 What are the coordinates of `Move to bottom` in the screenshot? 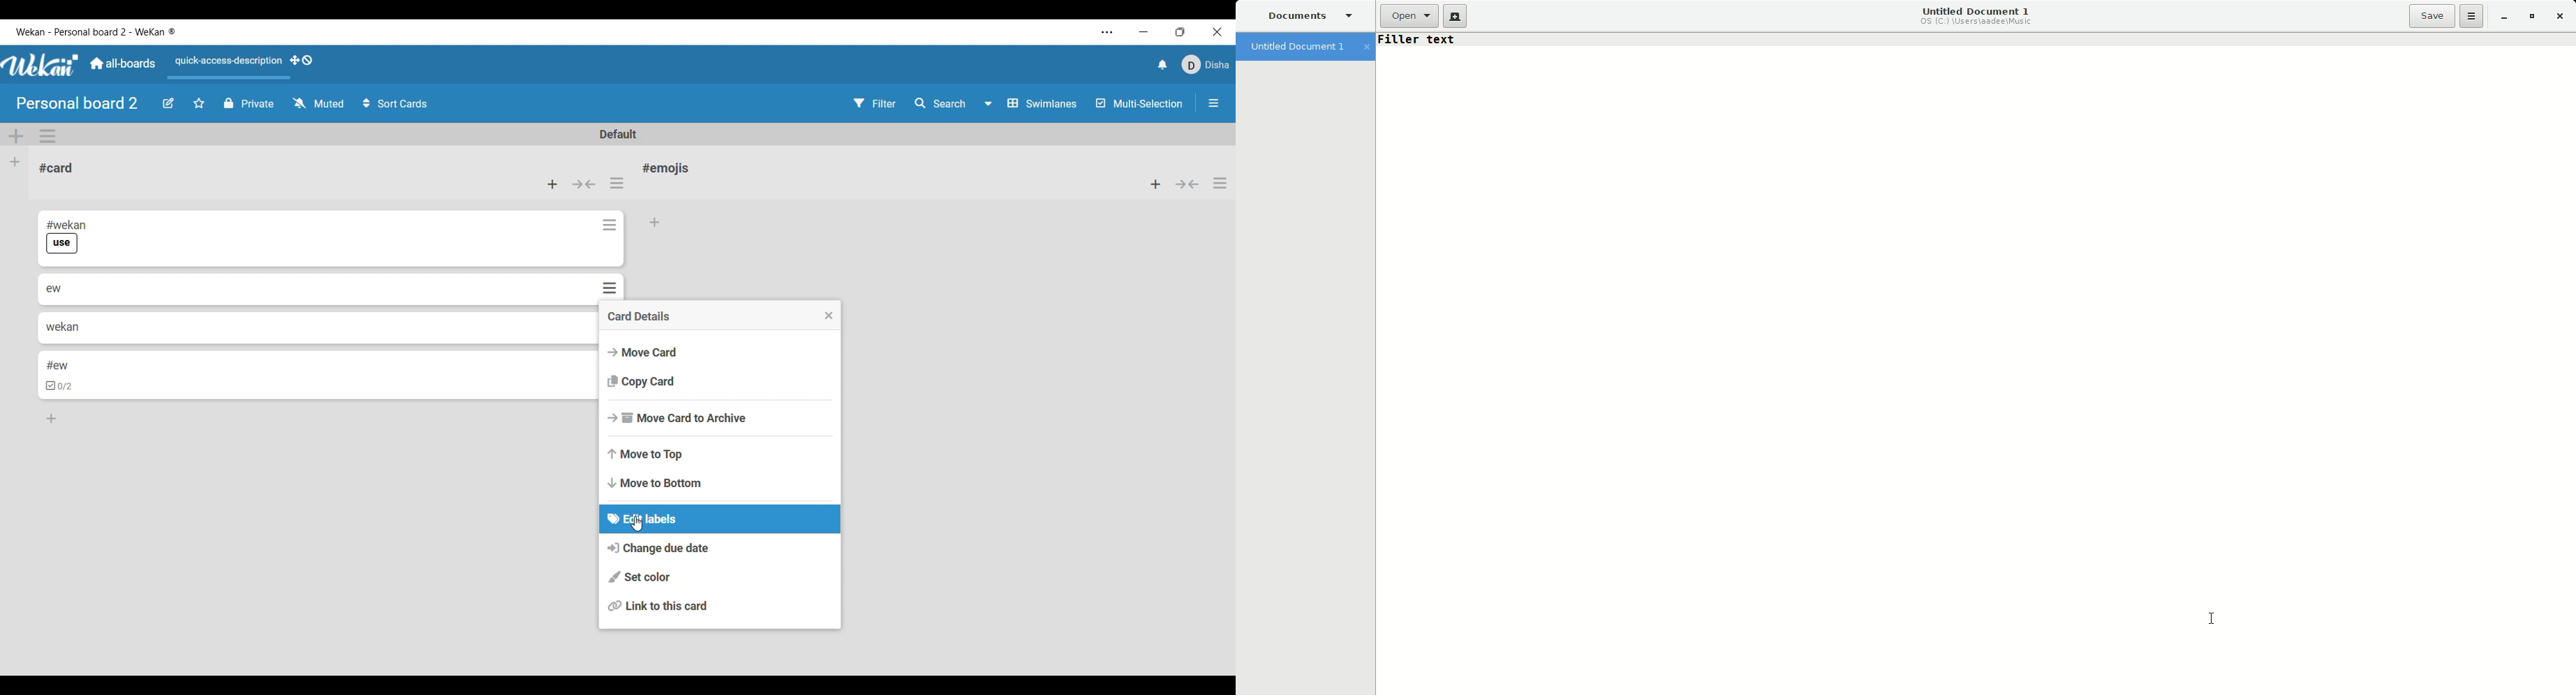 It's located at (721, 485).